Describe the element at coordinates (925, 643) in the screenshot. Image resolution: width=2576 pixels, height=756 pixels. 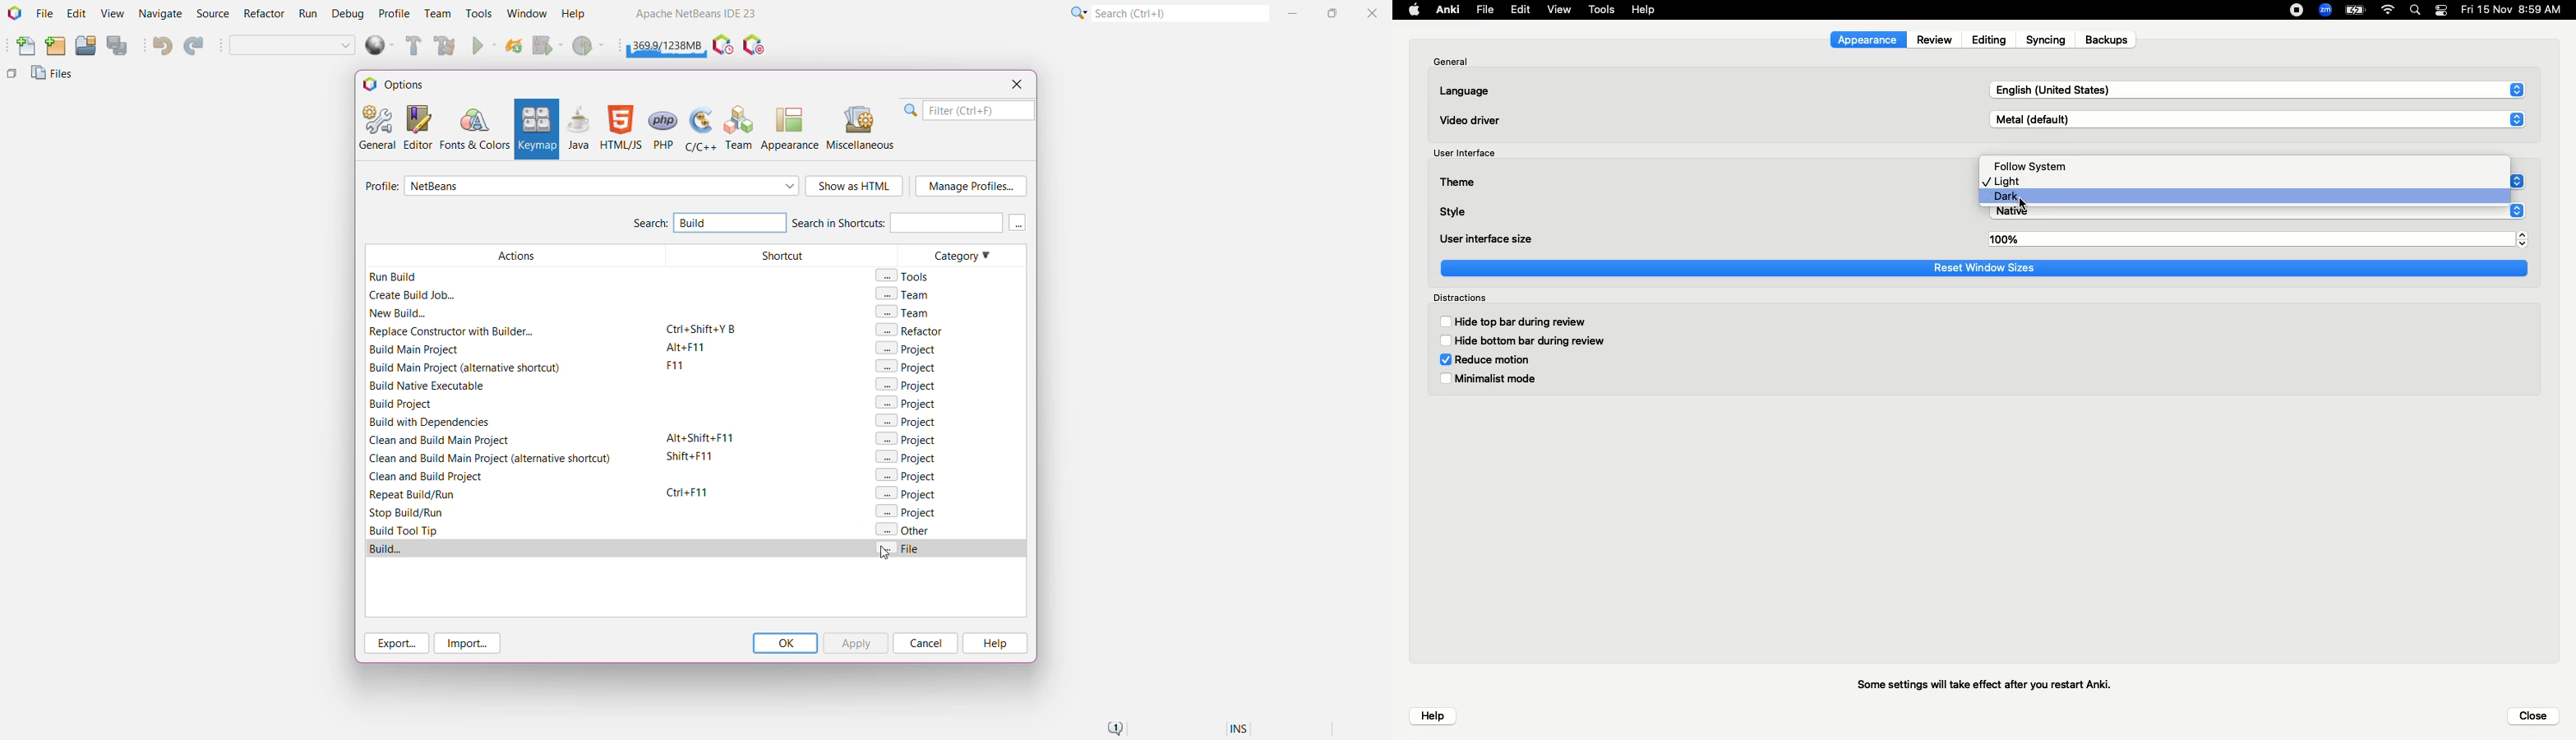
I see `Cancel` at that location.